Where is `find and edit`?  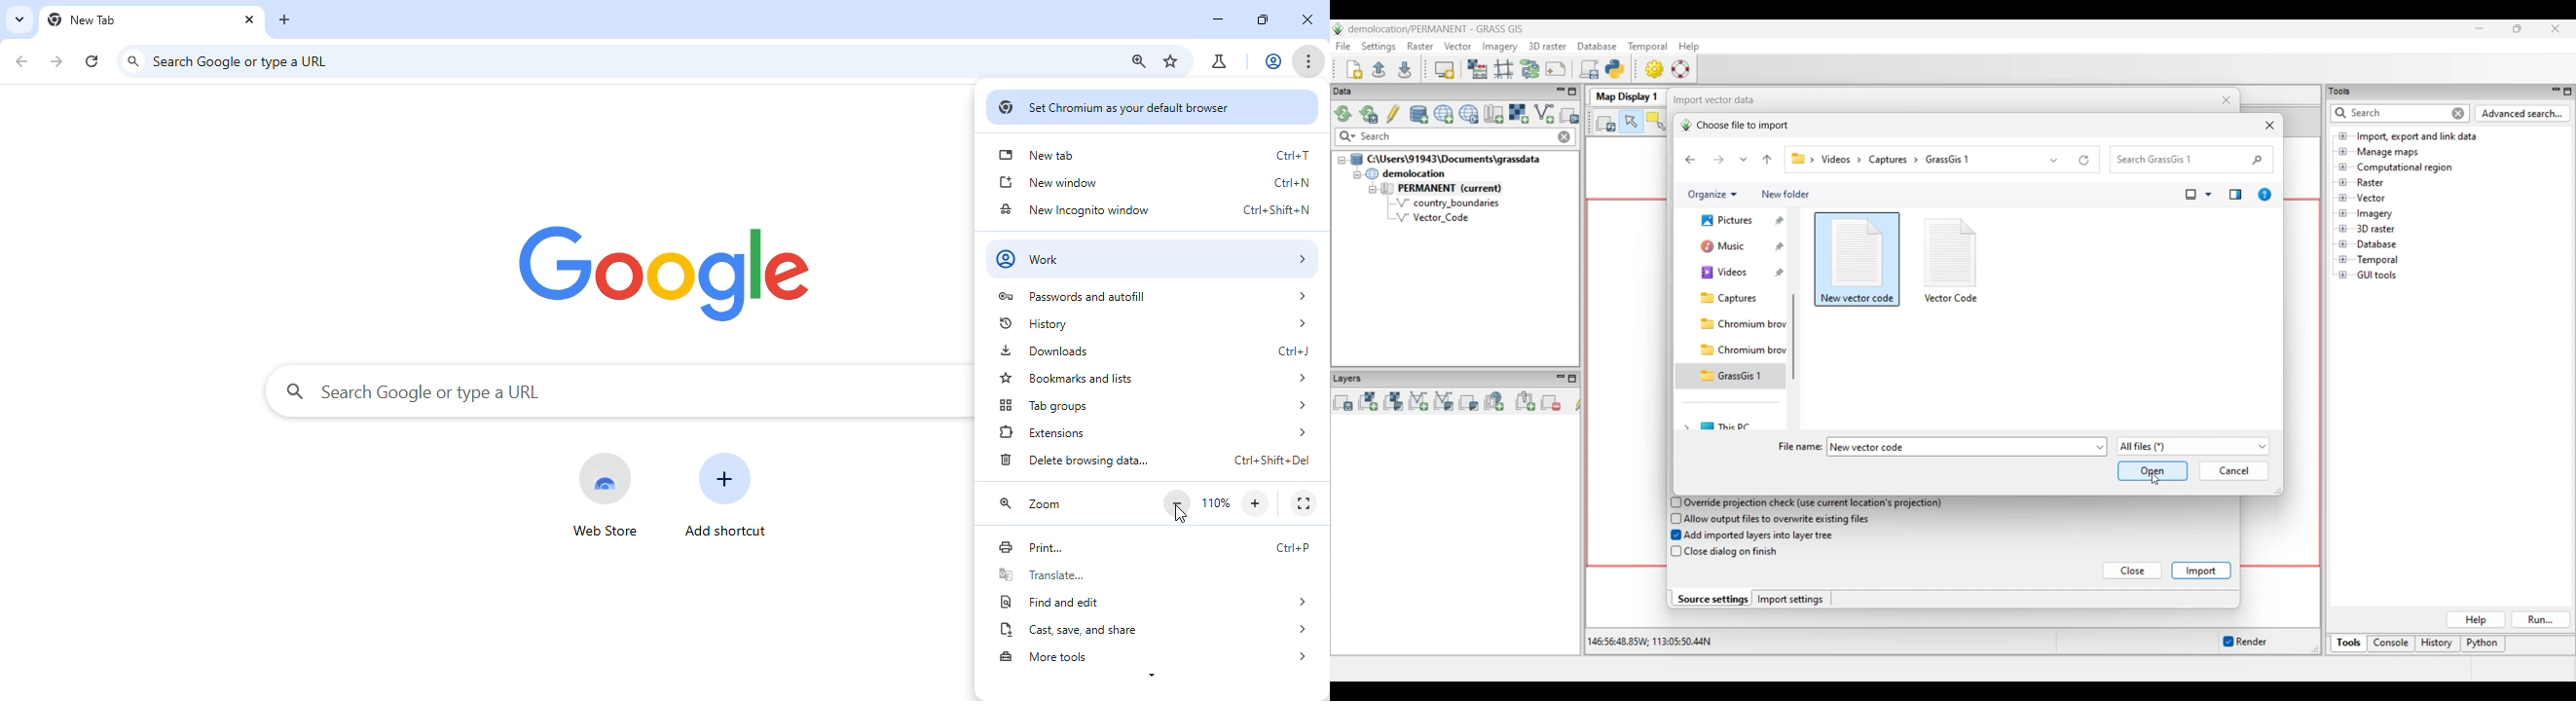
find and edit is located at coordinates (1155, 603).